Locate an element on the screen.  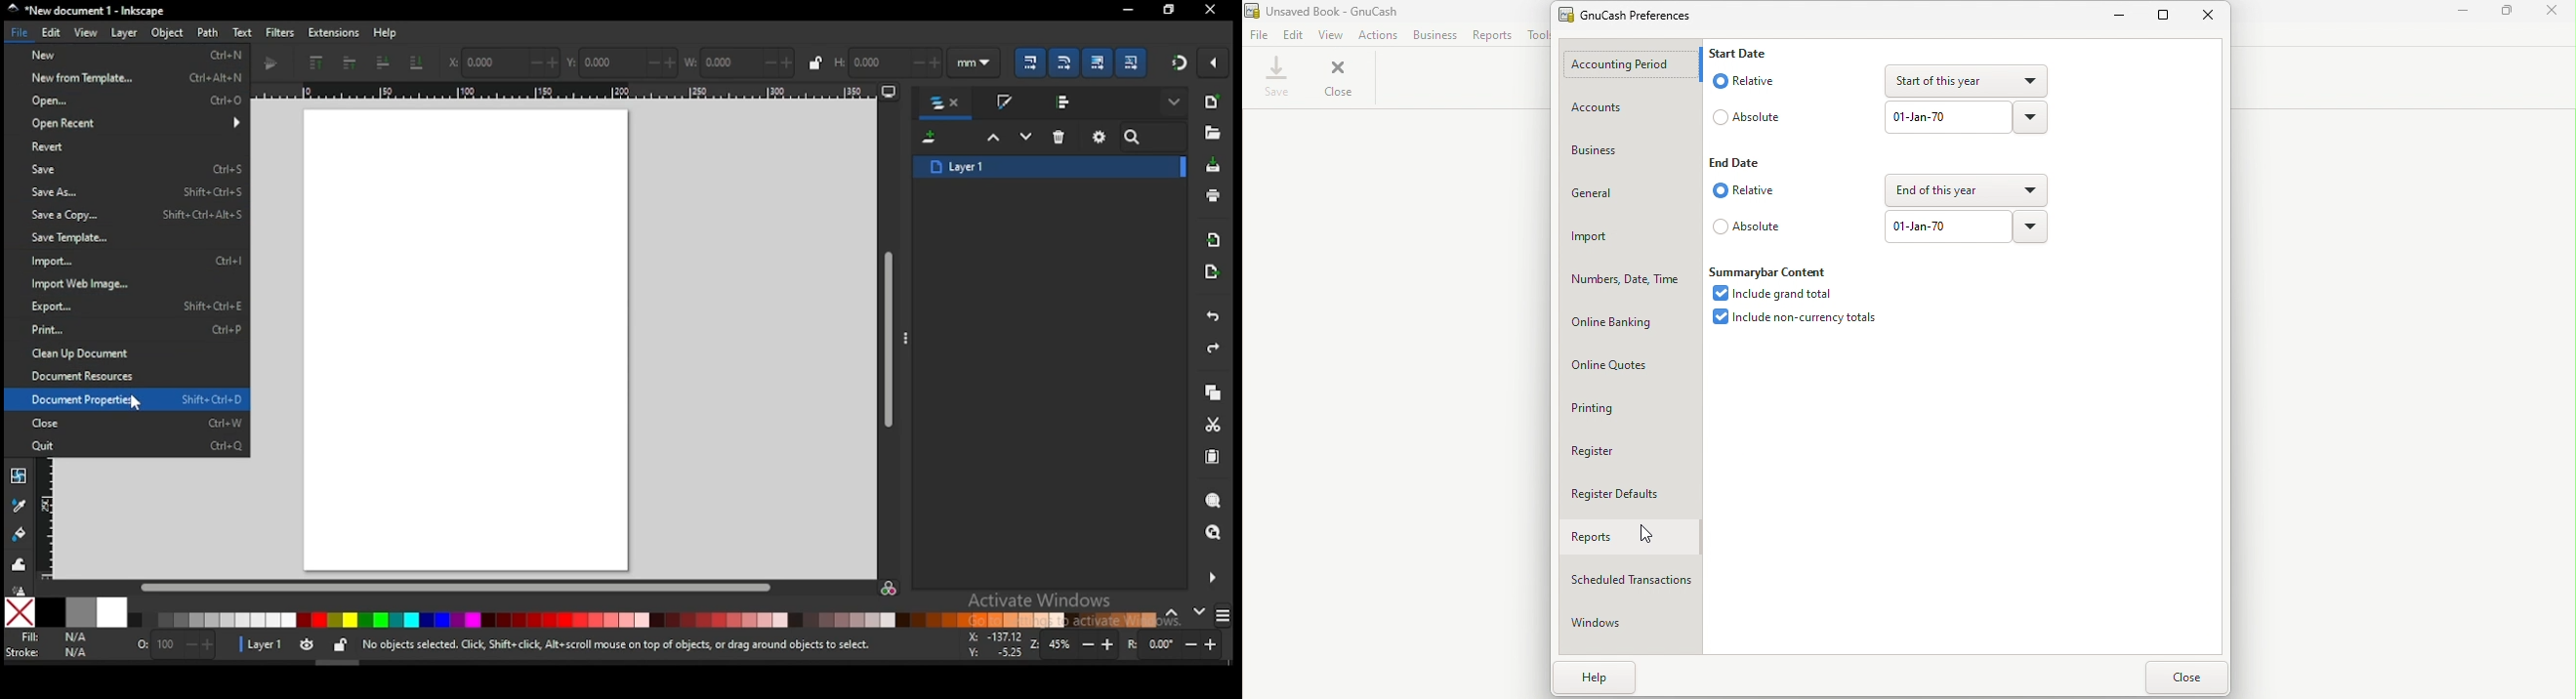
stroke color is located at coordinates (48, 651).